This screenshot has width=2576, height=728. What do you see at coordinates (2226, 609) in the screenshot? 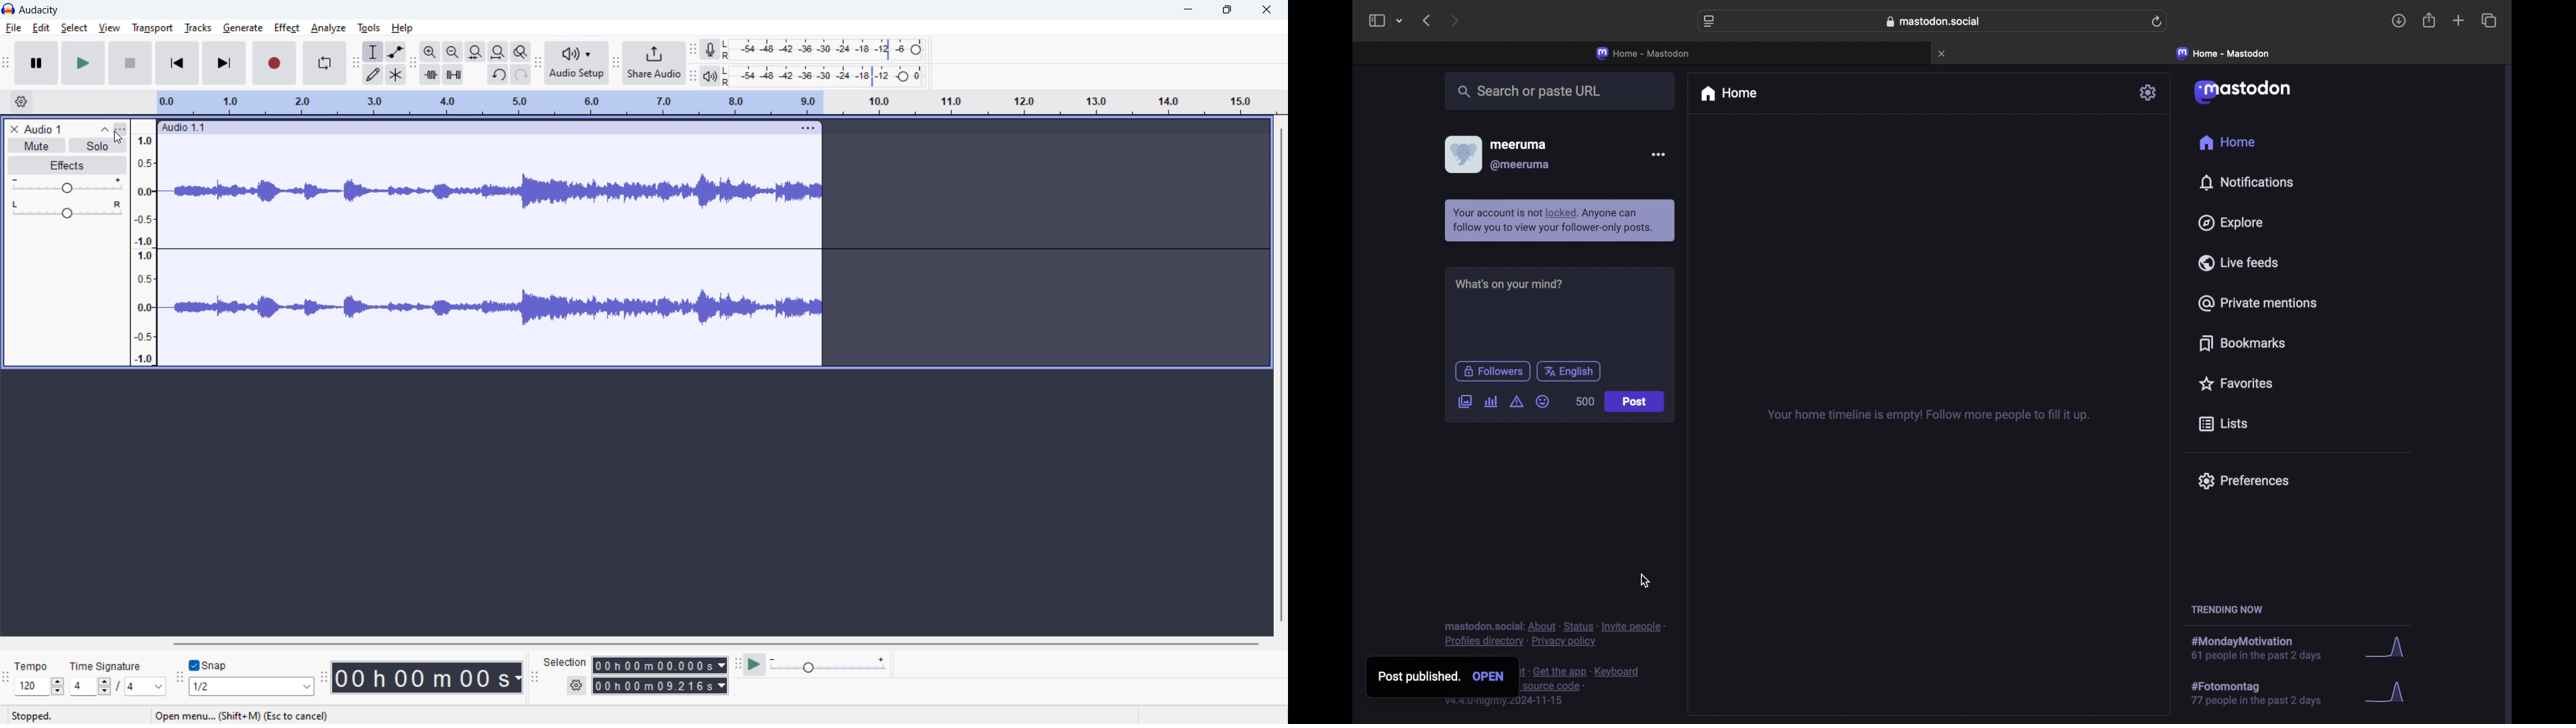
I see `trending now` at bounding box center [2226, 609].